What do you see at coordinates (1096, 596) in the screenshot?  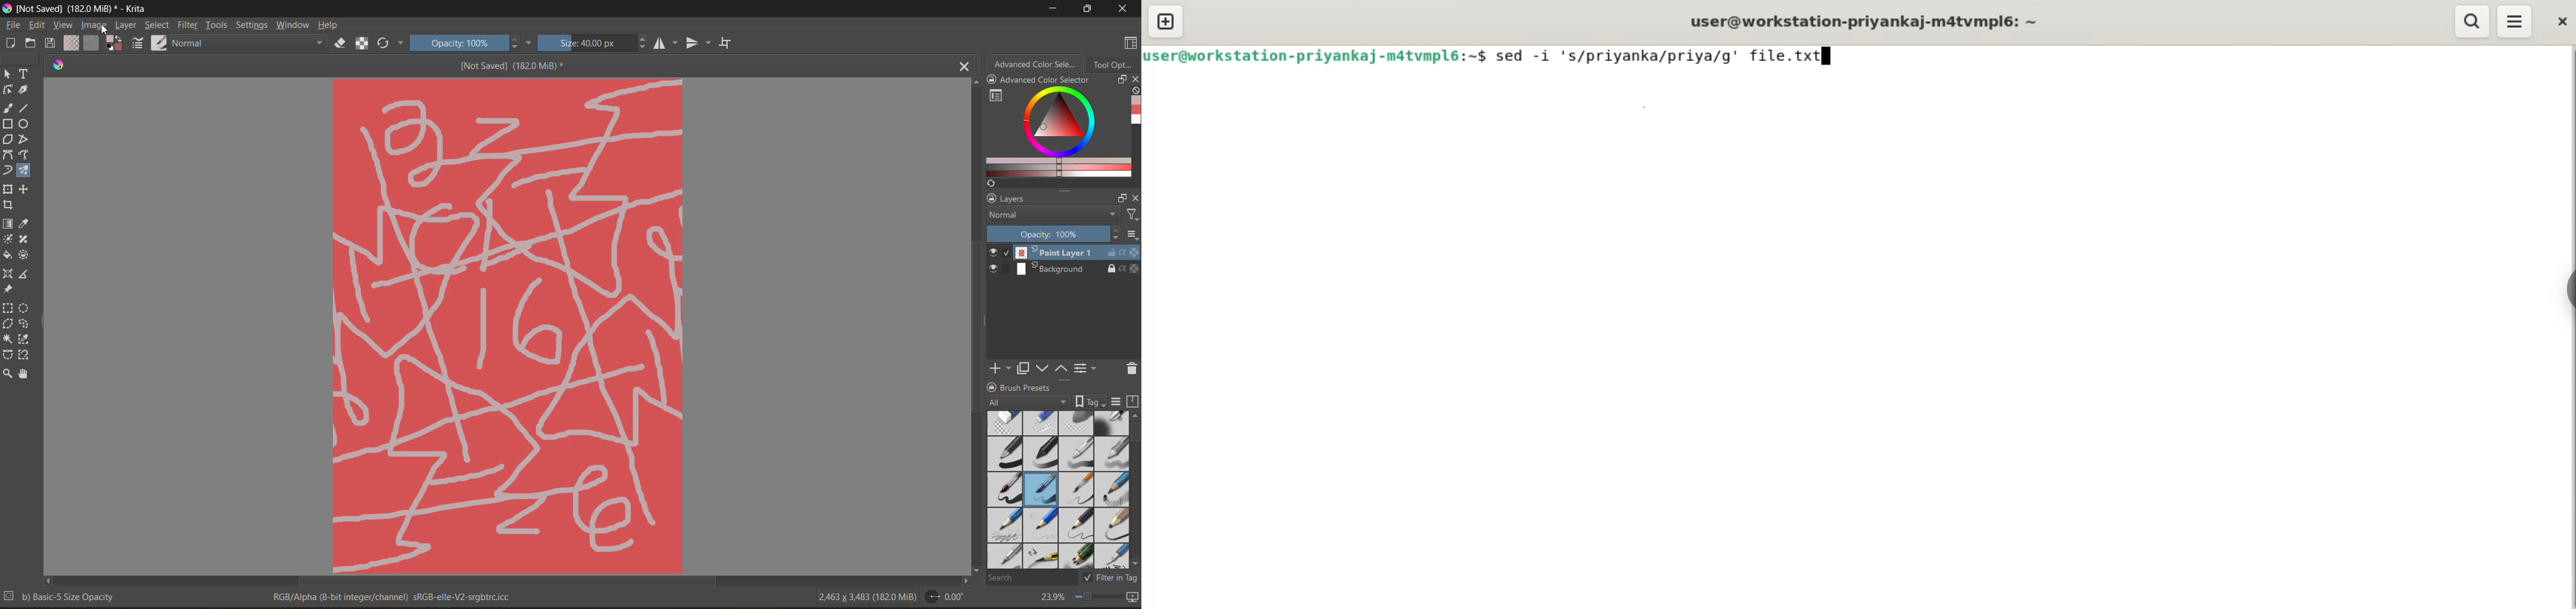 I see `zoom ` at bounding box center [1096, 596].